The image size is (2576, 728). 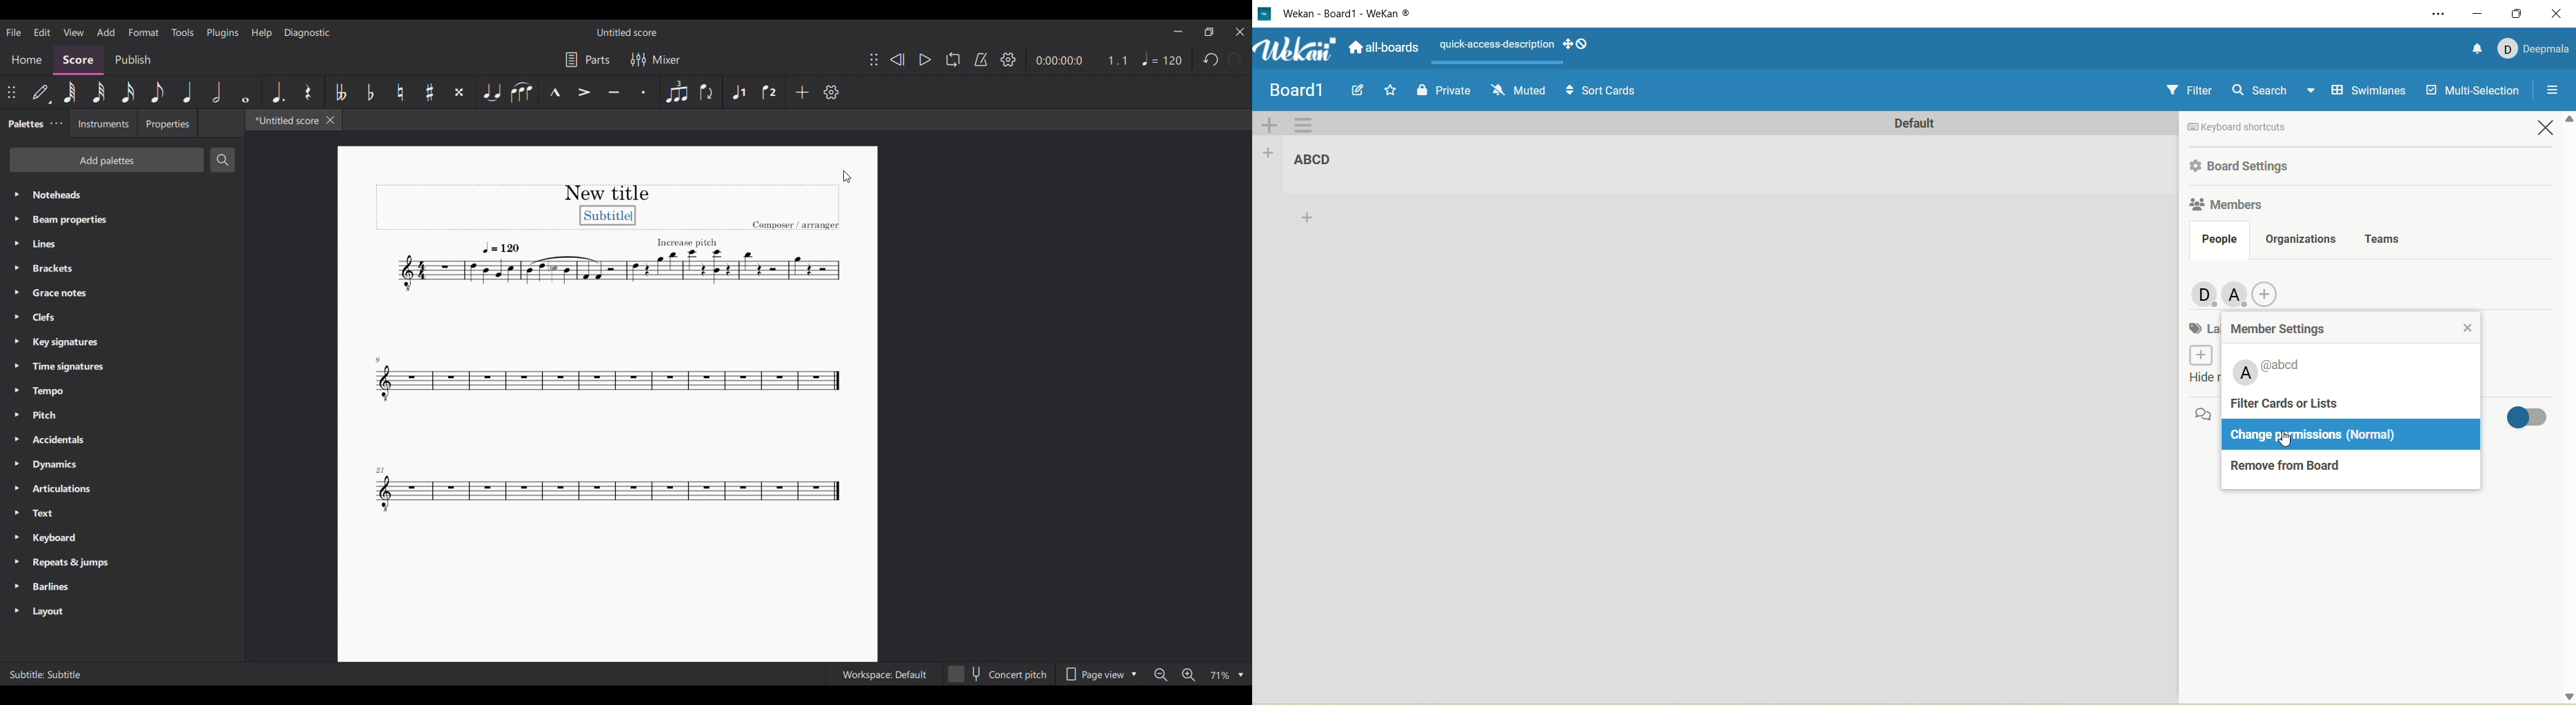 I want to click on Zoom in, so click(x=1189, y=674).